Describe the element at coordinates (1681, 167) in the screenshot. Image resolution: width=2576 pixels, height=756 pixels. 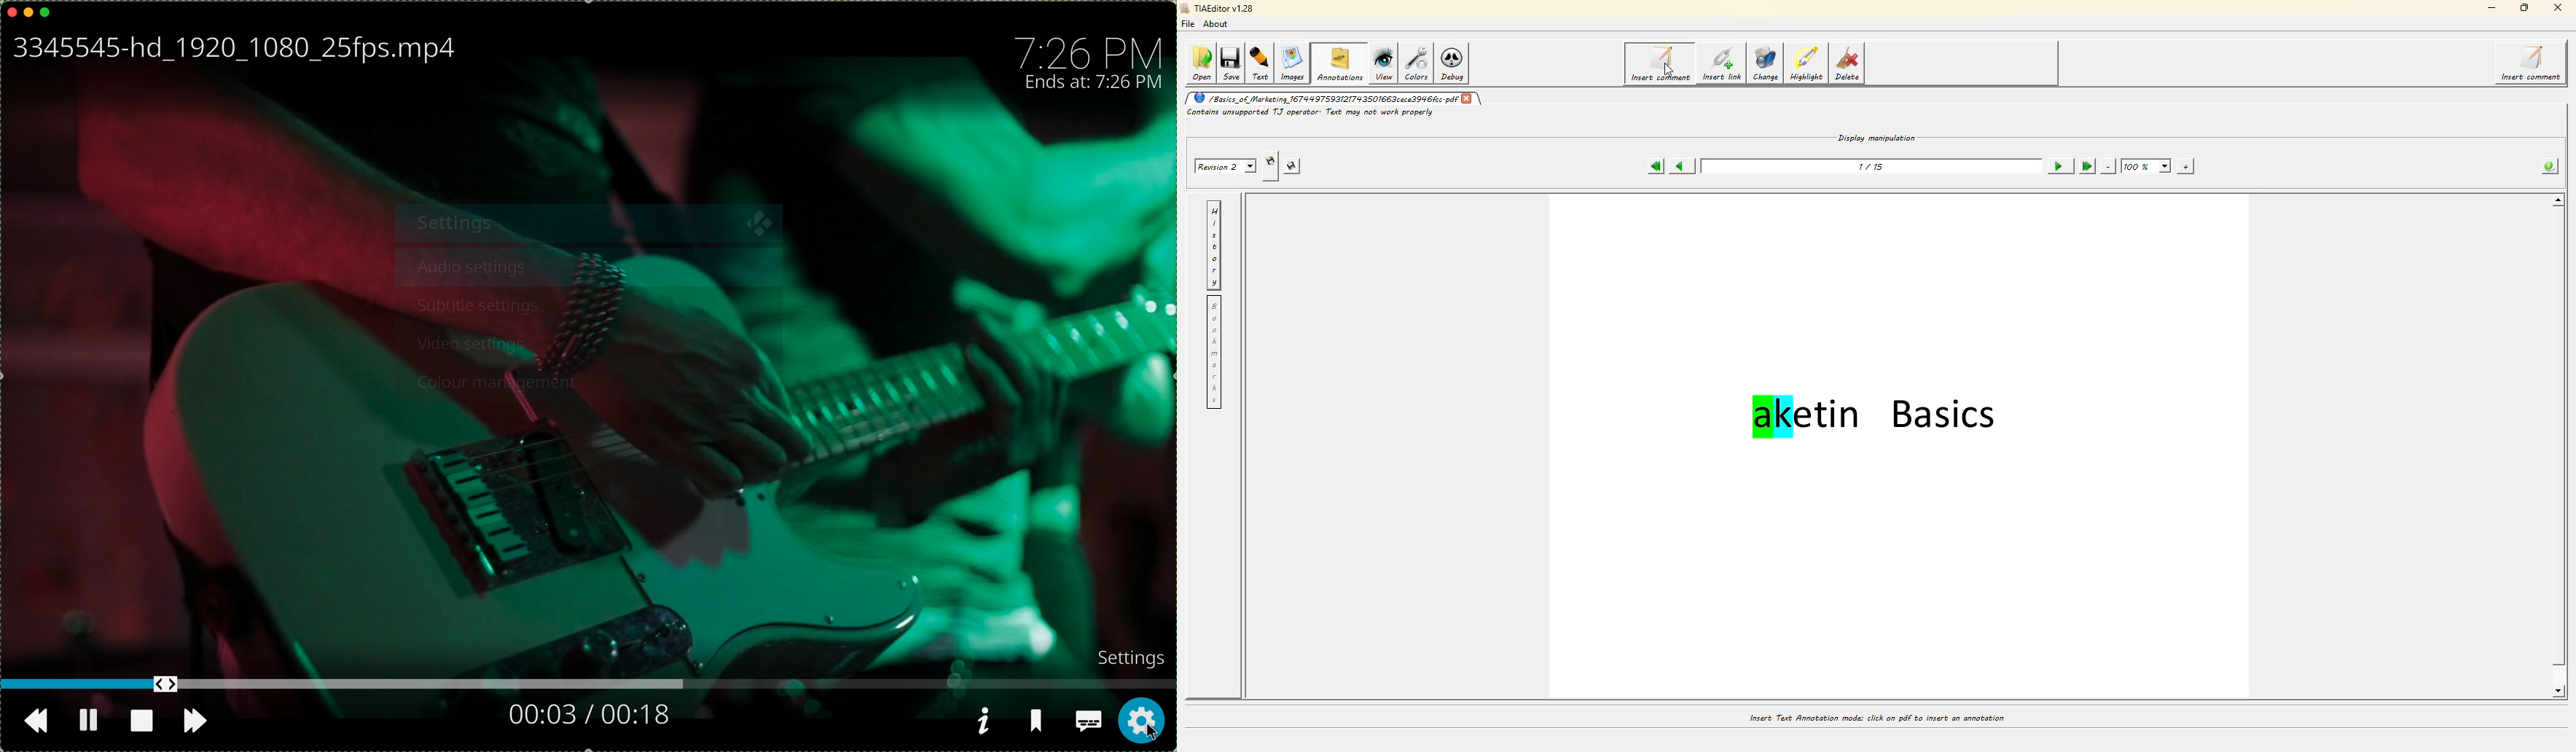
I see `previous page` at that location.